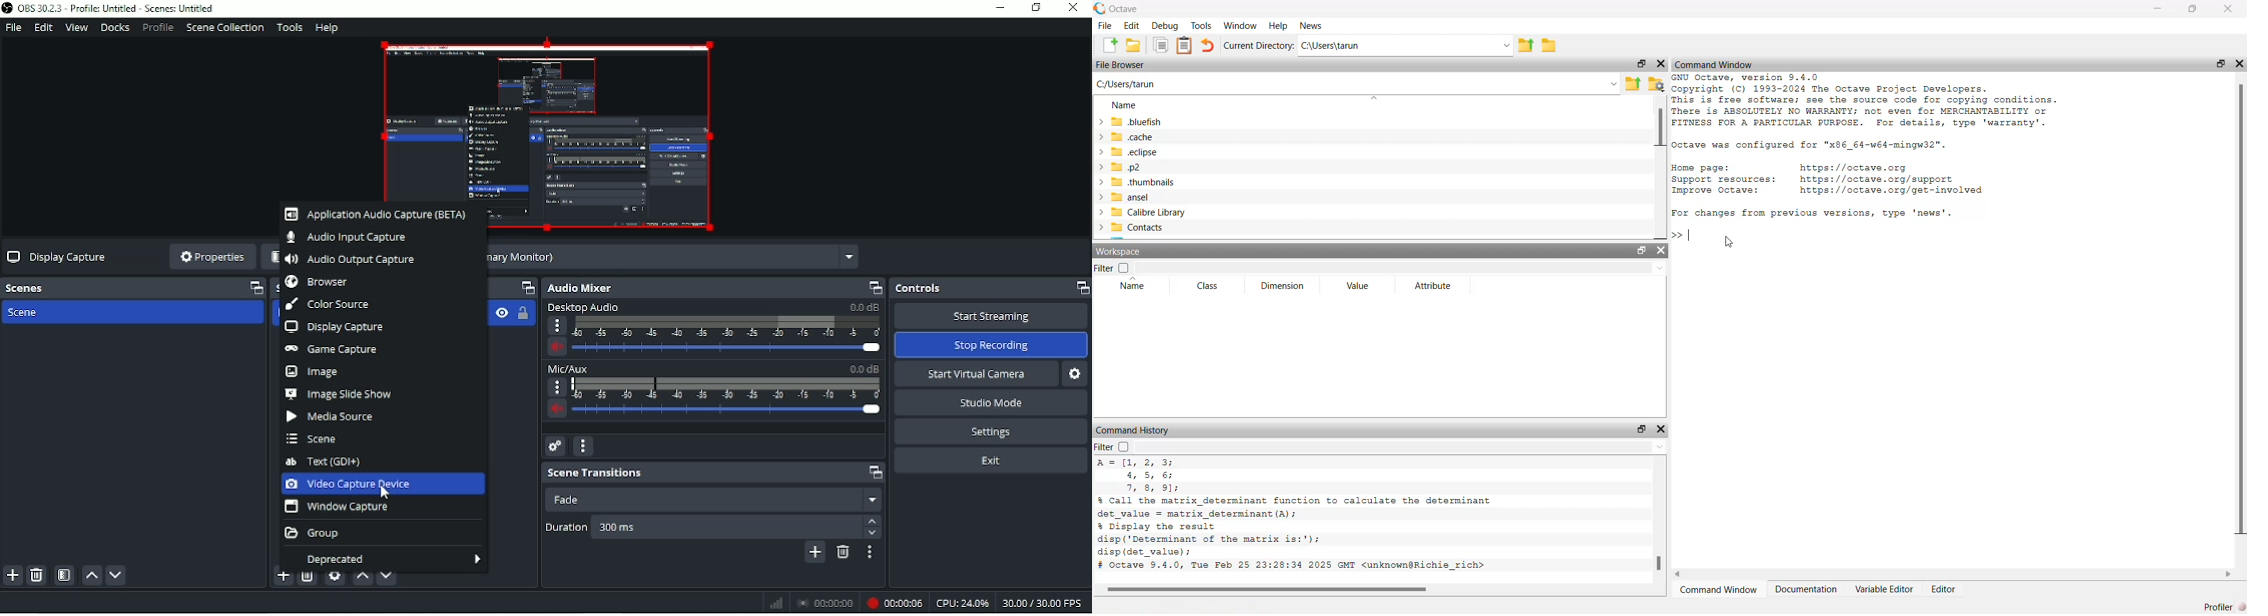 The image size is (2268, 616). I want to click on commands, so click(1876, 176).